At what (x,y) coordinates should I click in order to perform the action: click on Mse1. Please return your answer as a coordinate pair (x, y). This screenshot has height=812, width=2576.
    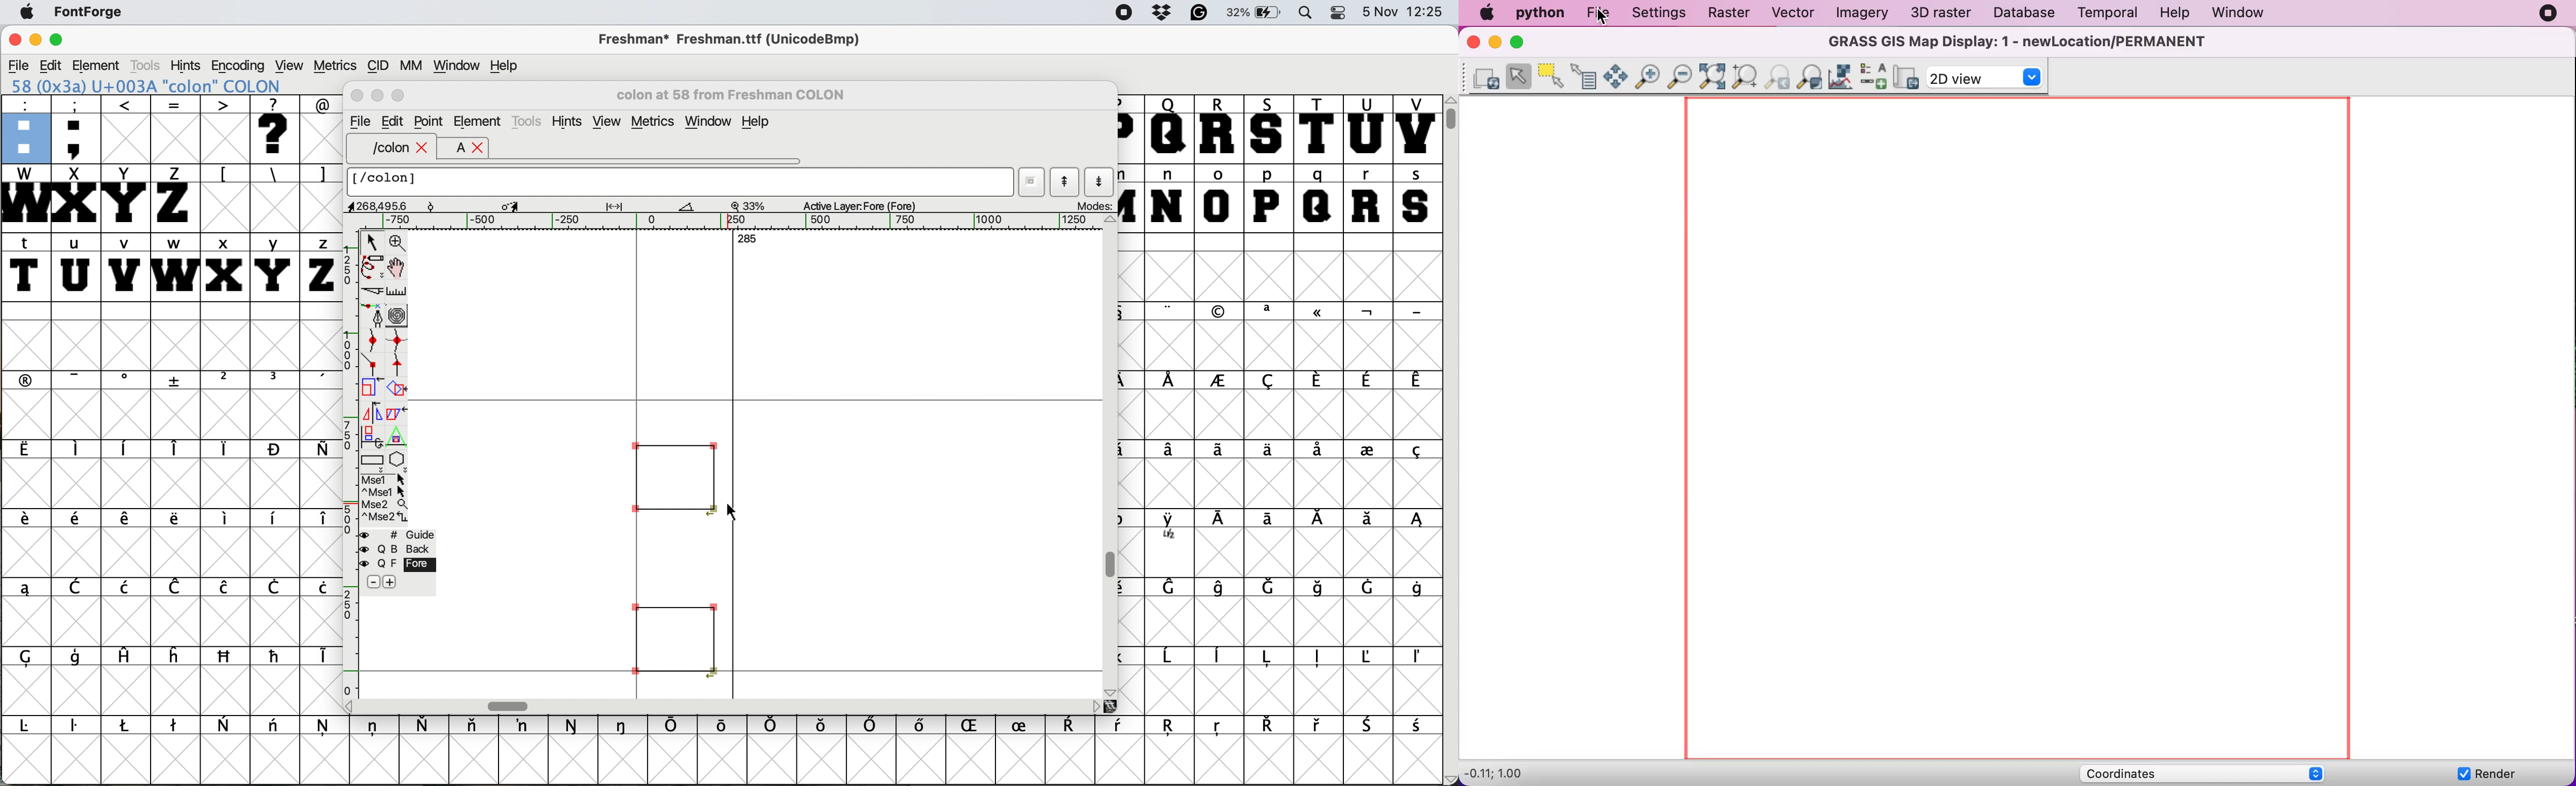
    Looking at the image, I should click on (386, 477).